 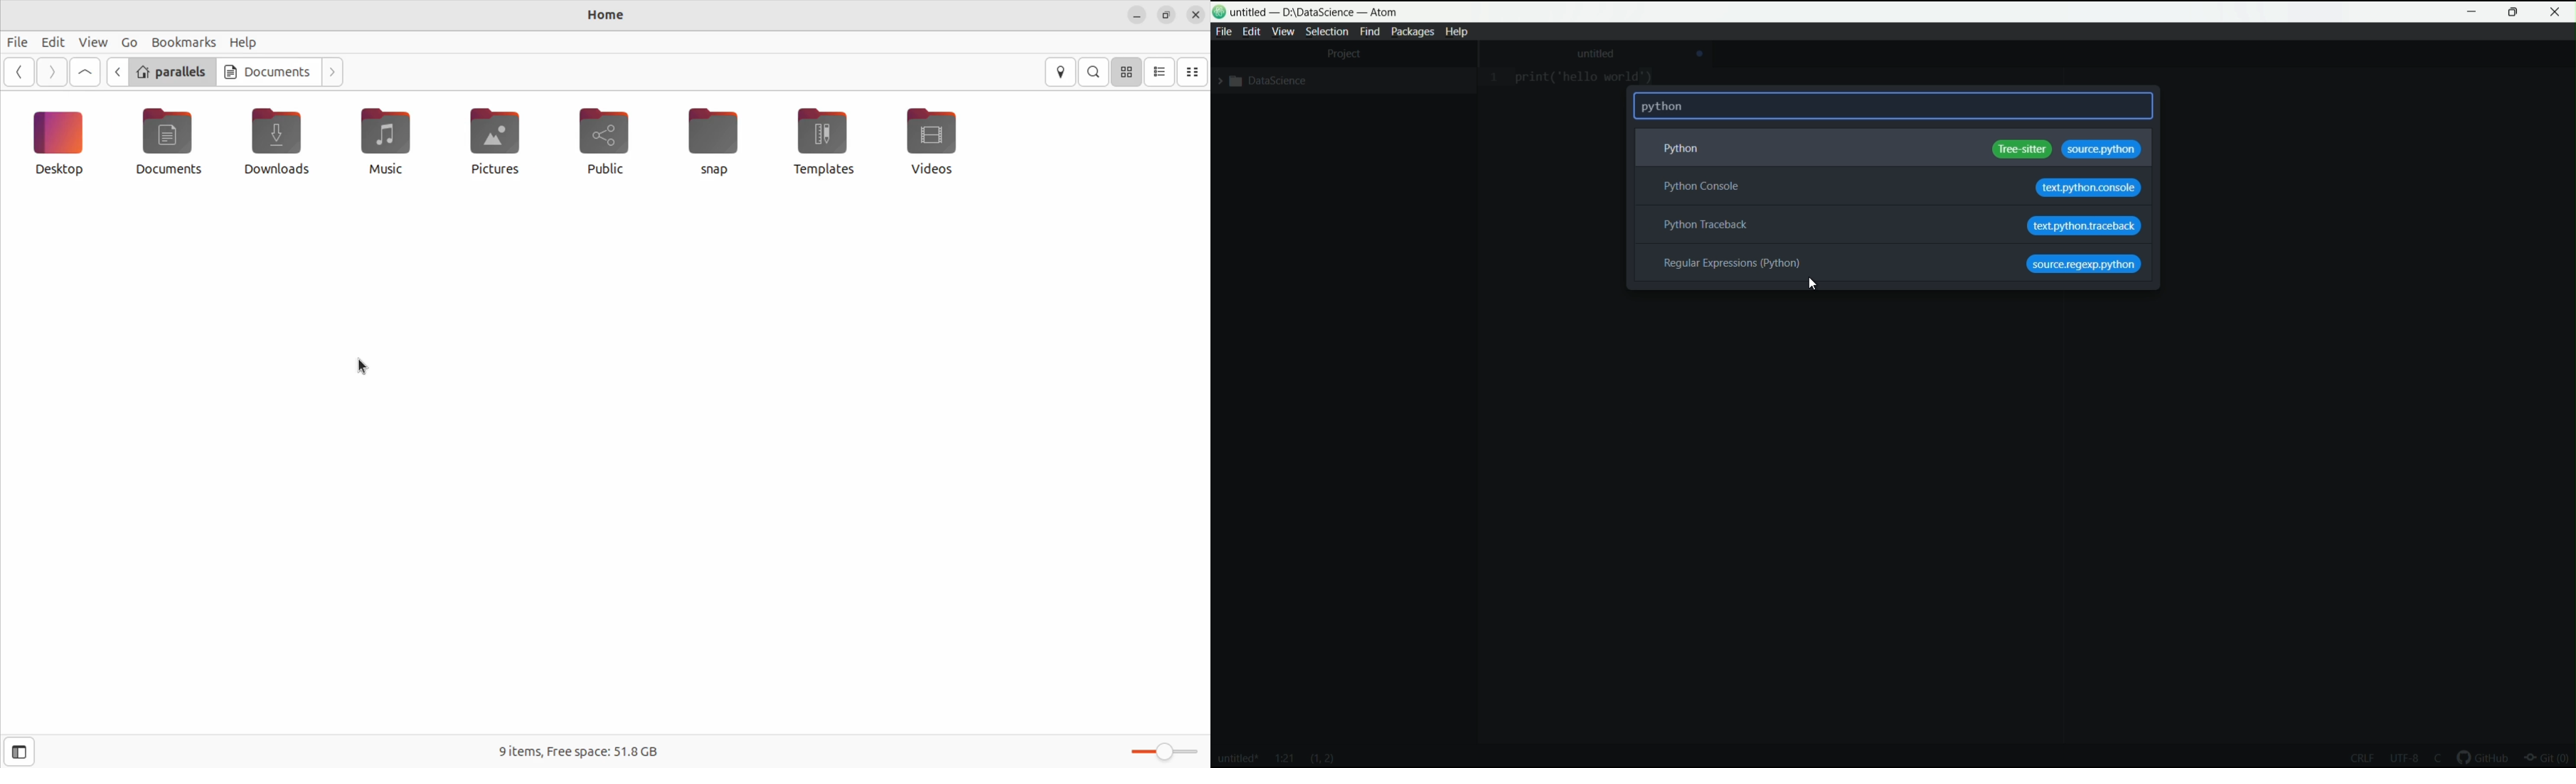 What do you see at coordinates (2550, 759) in the screenshot?
I see `git` at bounding box center [2550, 759].